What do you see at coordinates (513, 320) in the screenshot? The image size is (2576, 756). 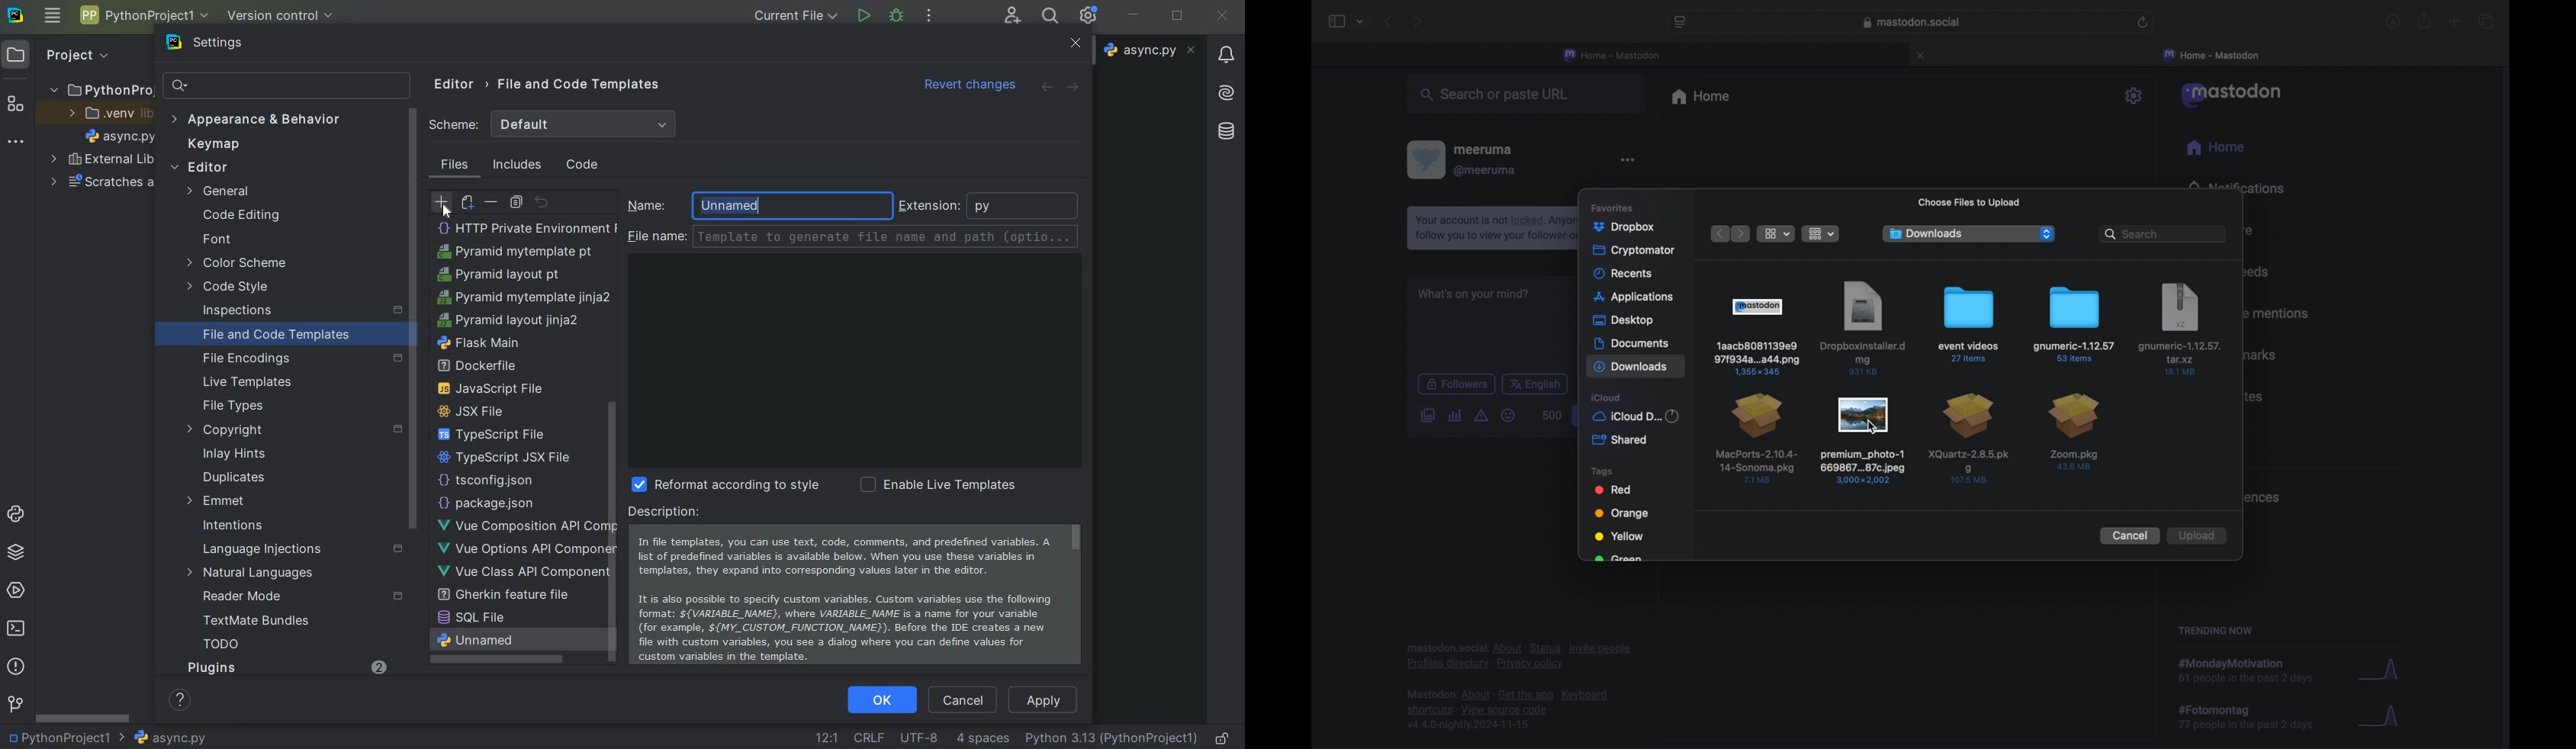 I see `python script` at bounding box center [513, 320].